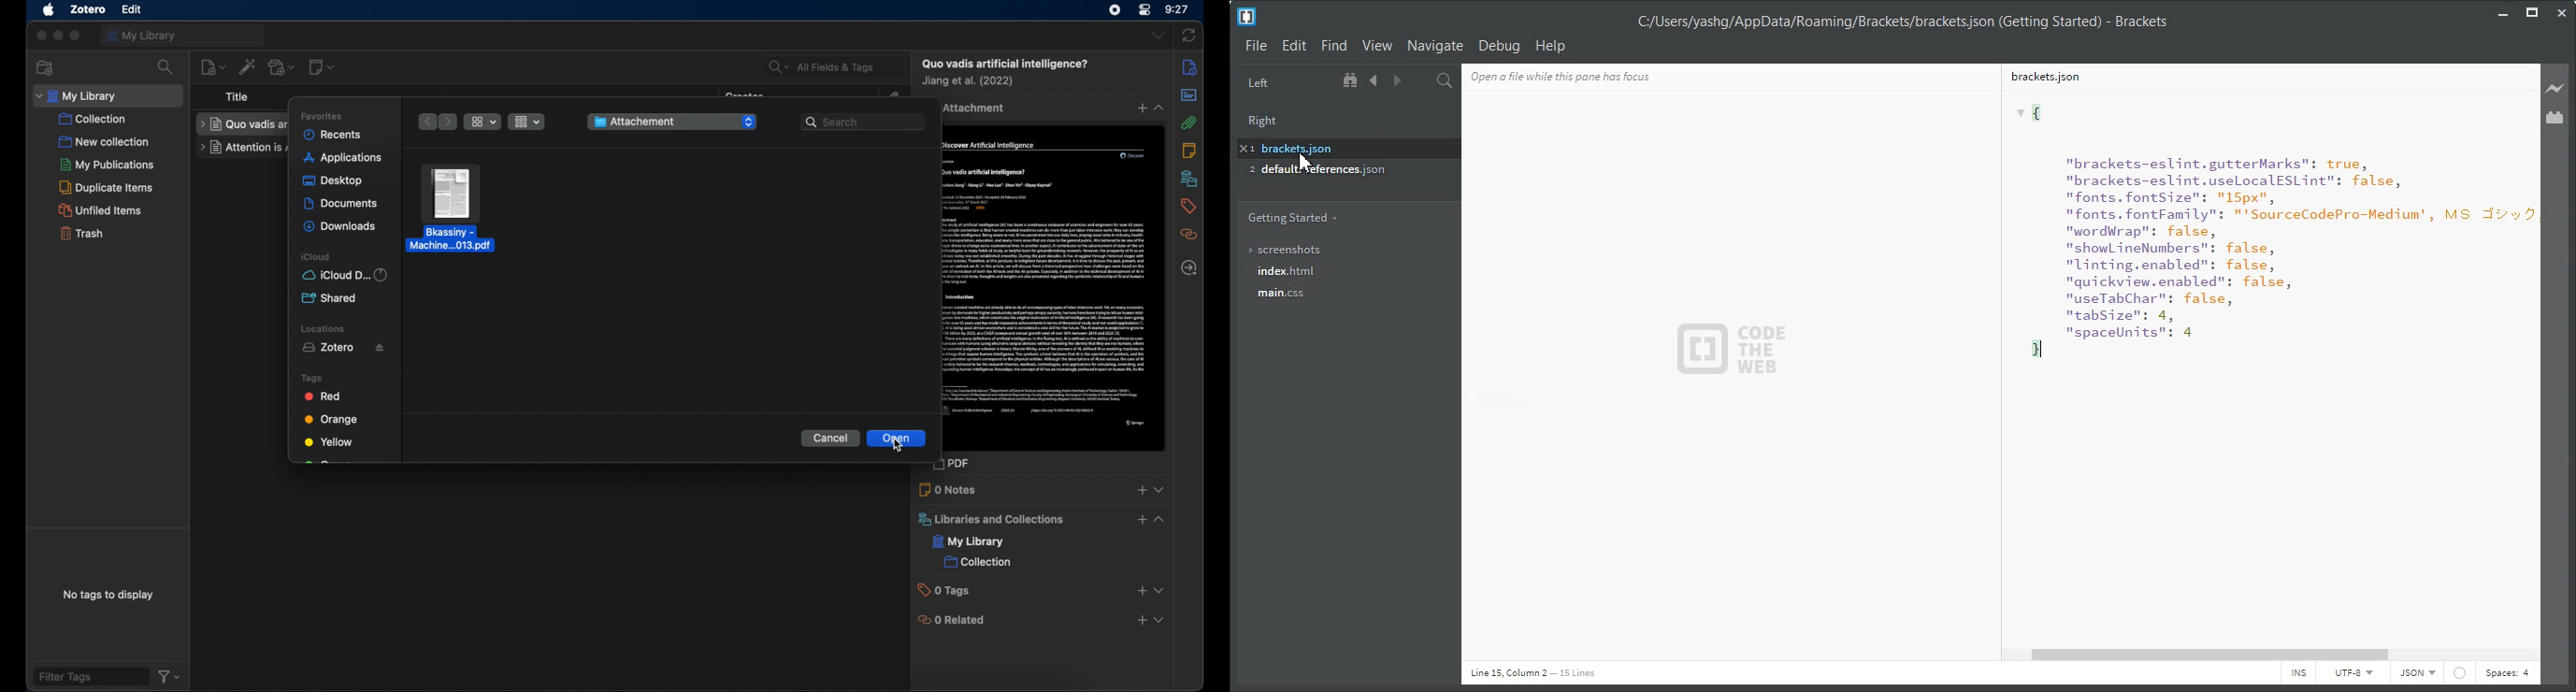  What do you see at coordinates (317, 257) in the screenshot?
I see `iCloud` at bounding box center [317, 257].